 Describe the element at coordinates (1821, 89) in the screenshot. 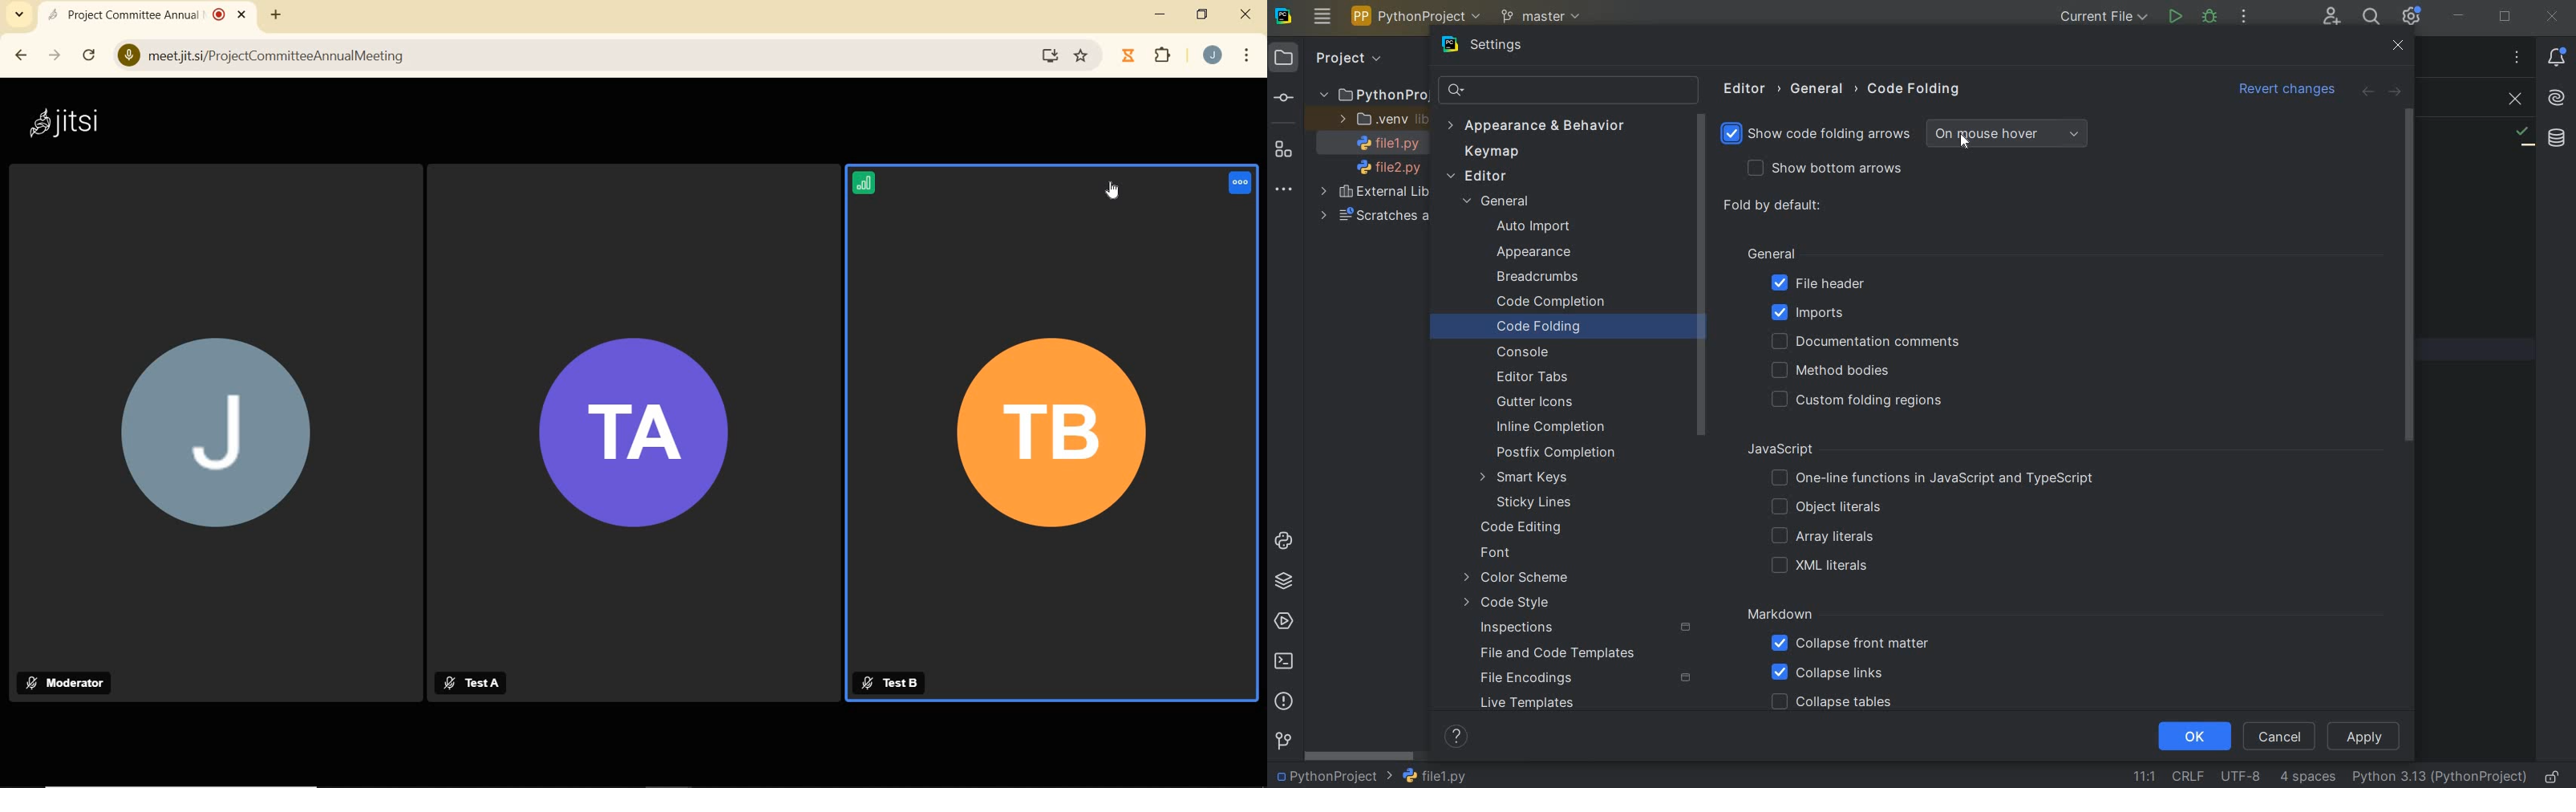

I see `GENERAL` at that location.